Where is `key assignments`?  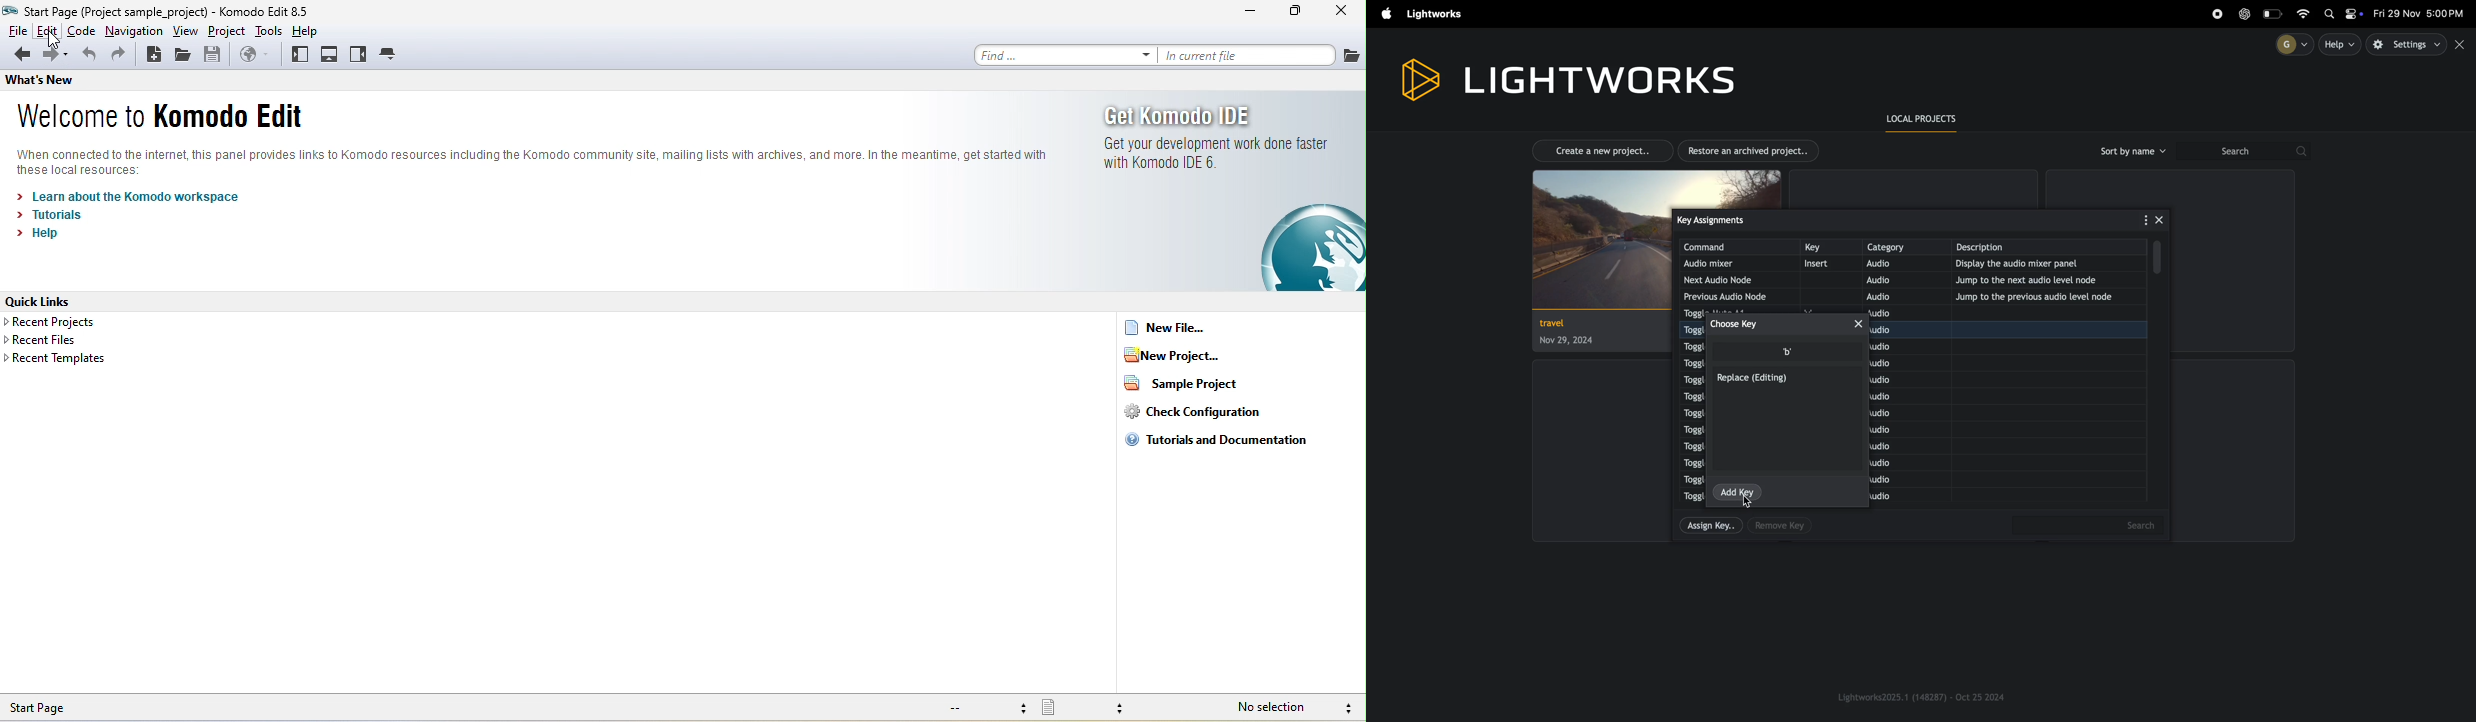
key assignments is located at coordinates (1730, 219).